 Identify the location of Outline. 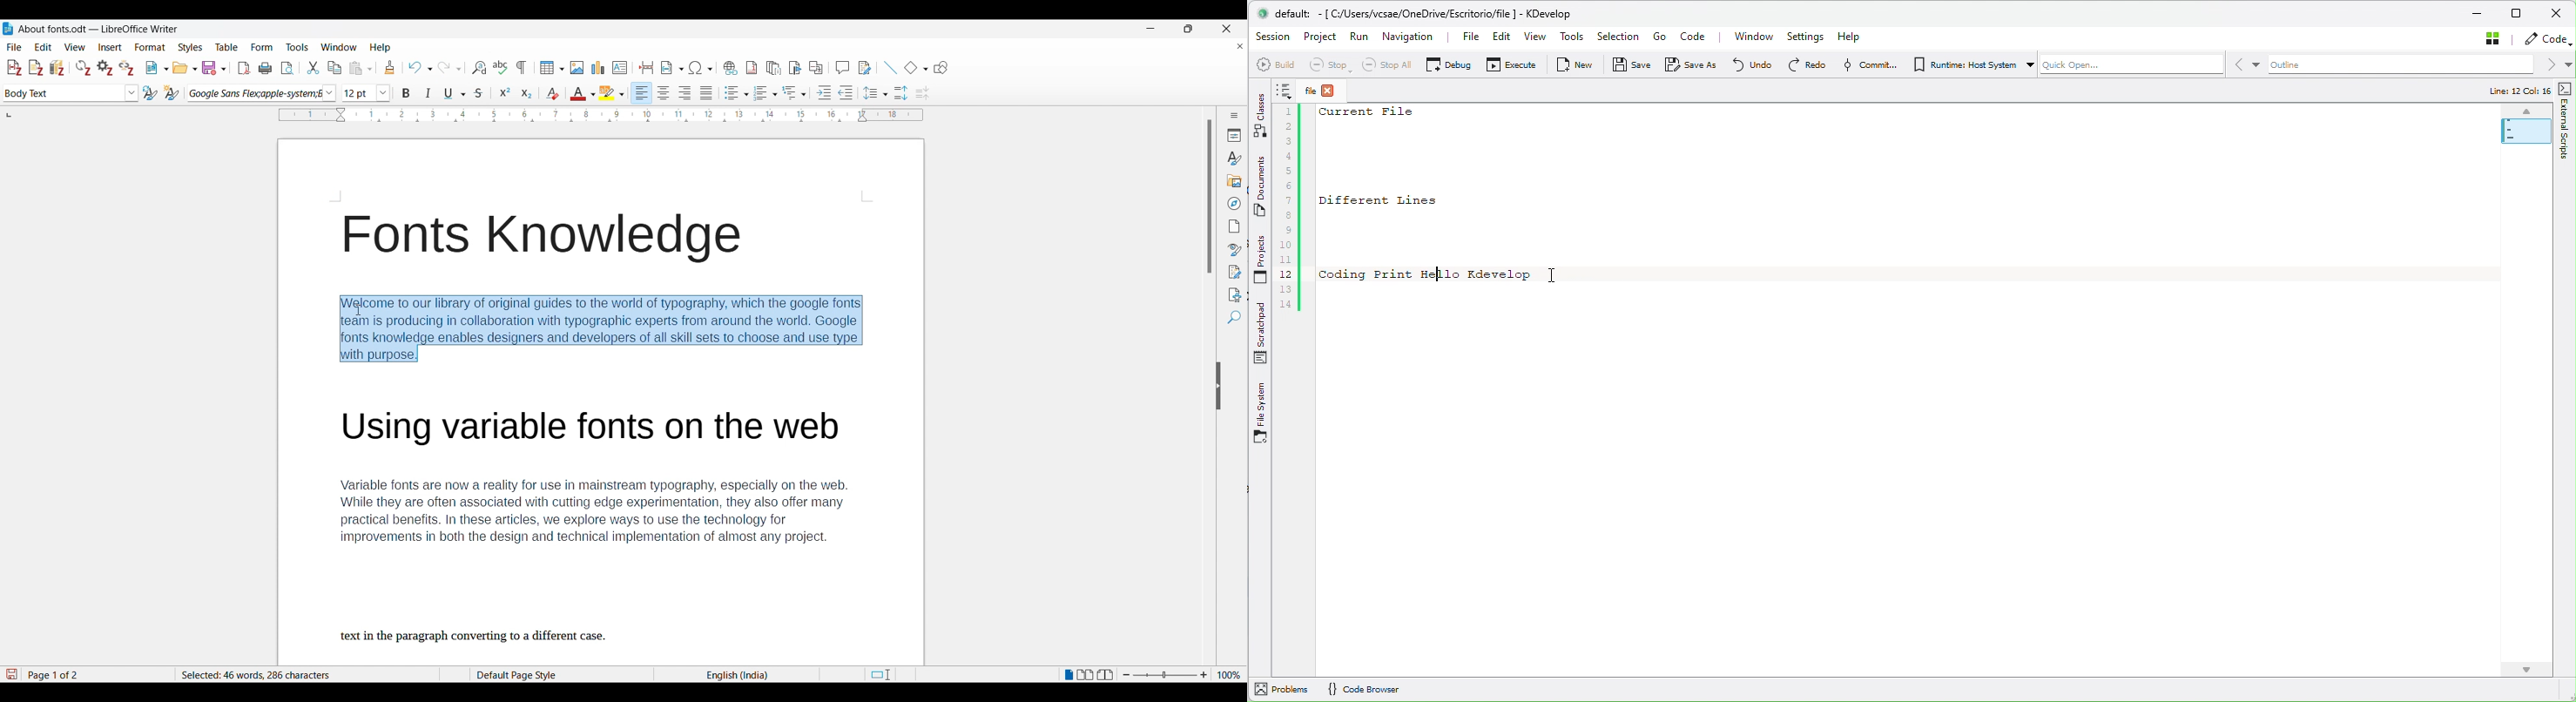
(2402, 66).